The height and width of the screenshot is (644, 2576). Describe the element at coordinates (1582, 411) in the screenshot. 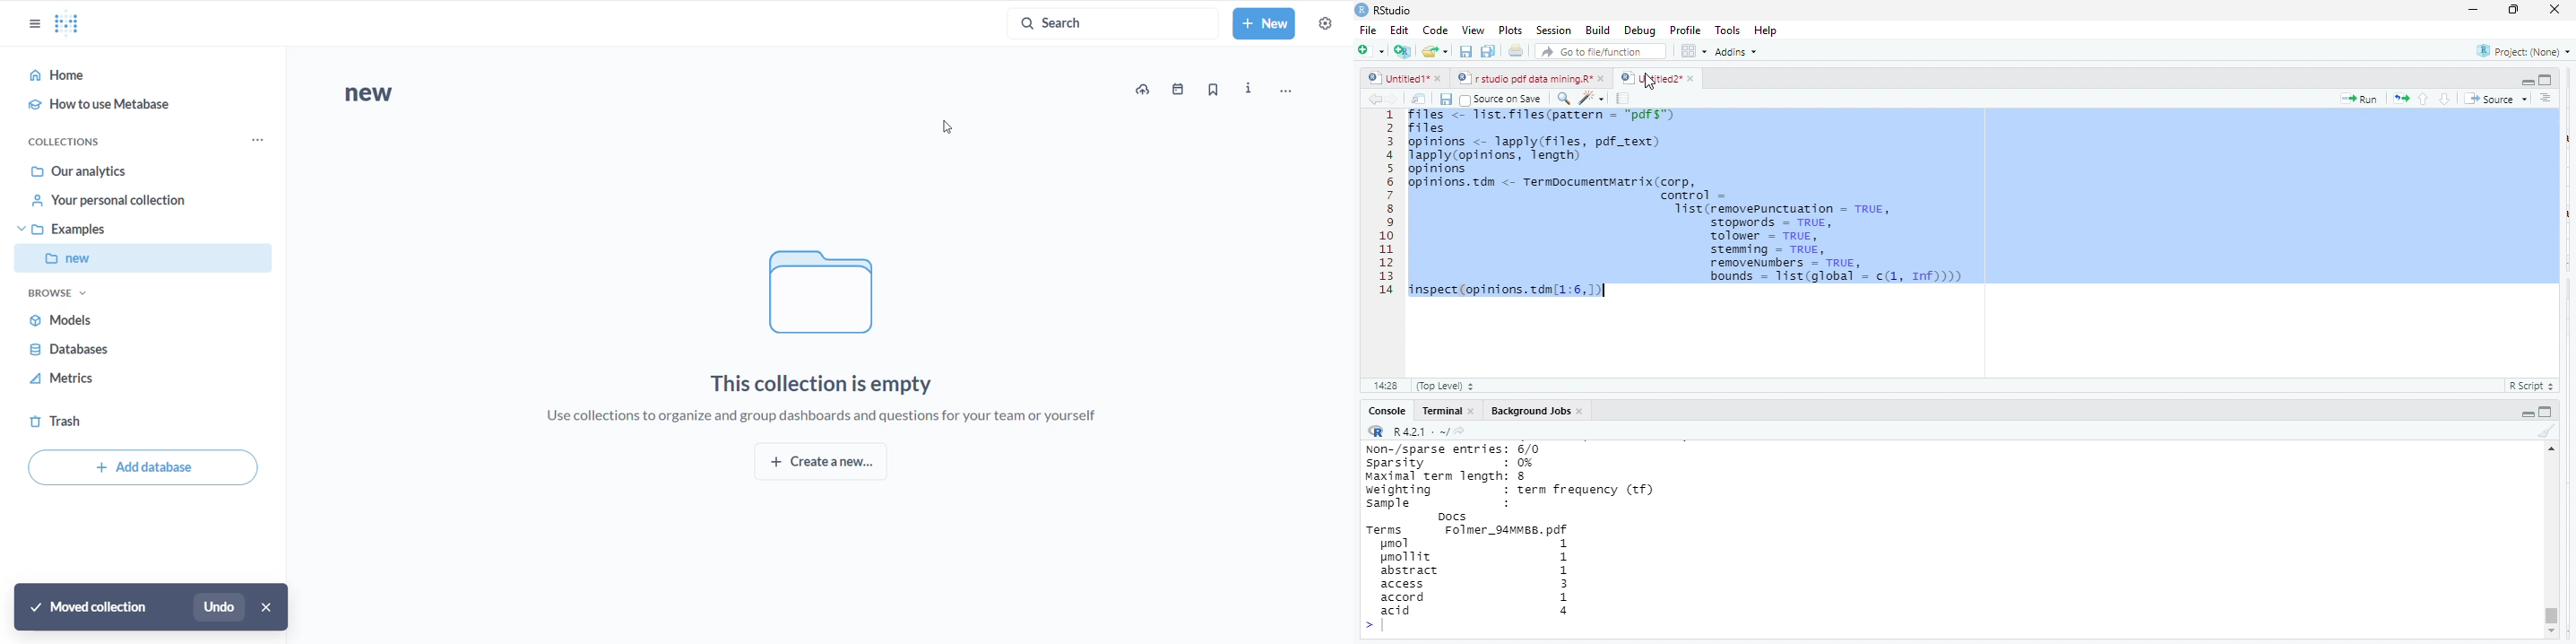

I see `close` at that location.